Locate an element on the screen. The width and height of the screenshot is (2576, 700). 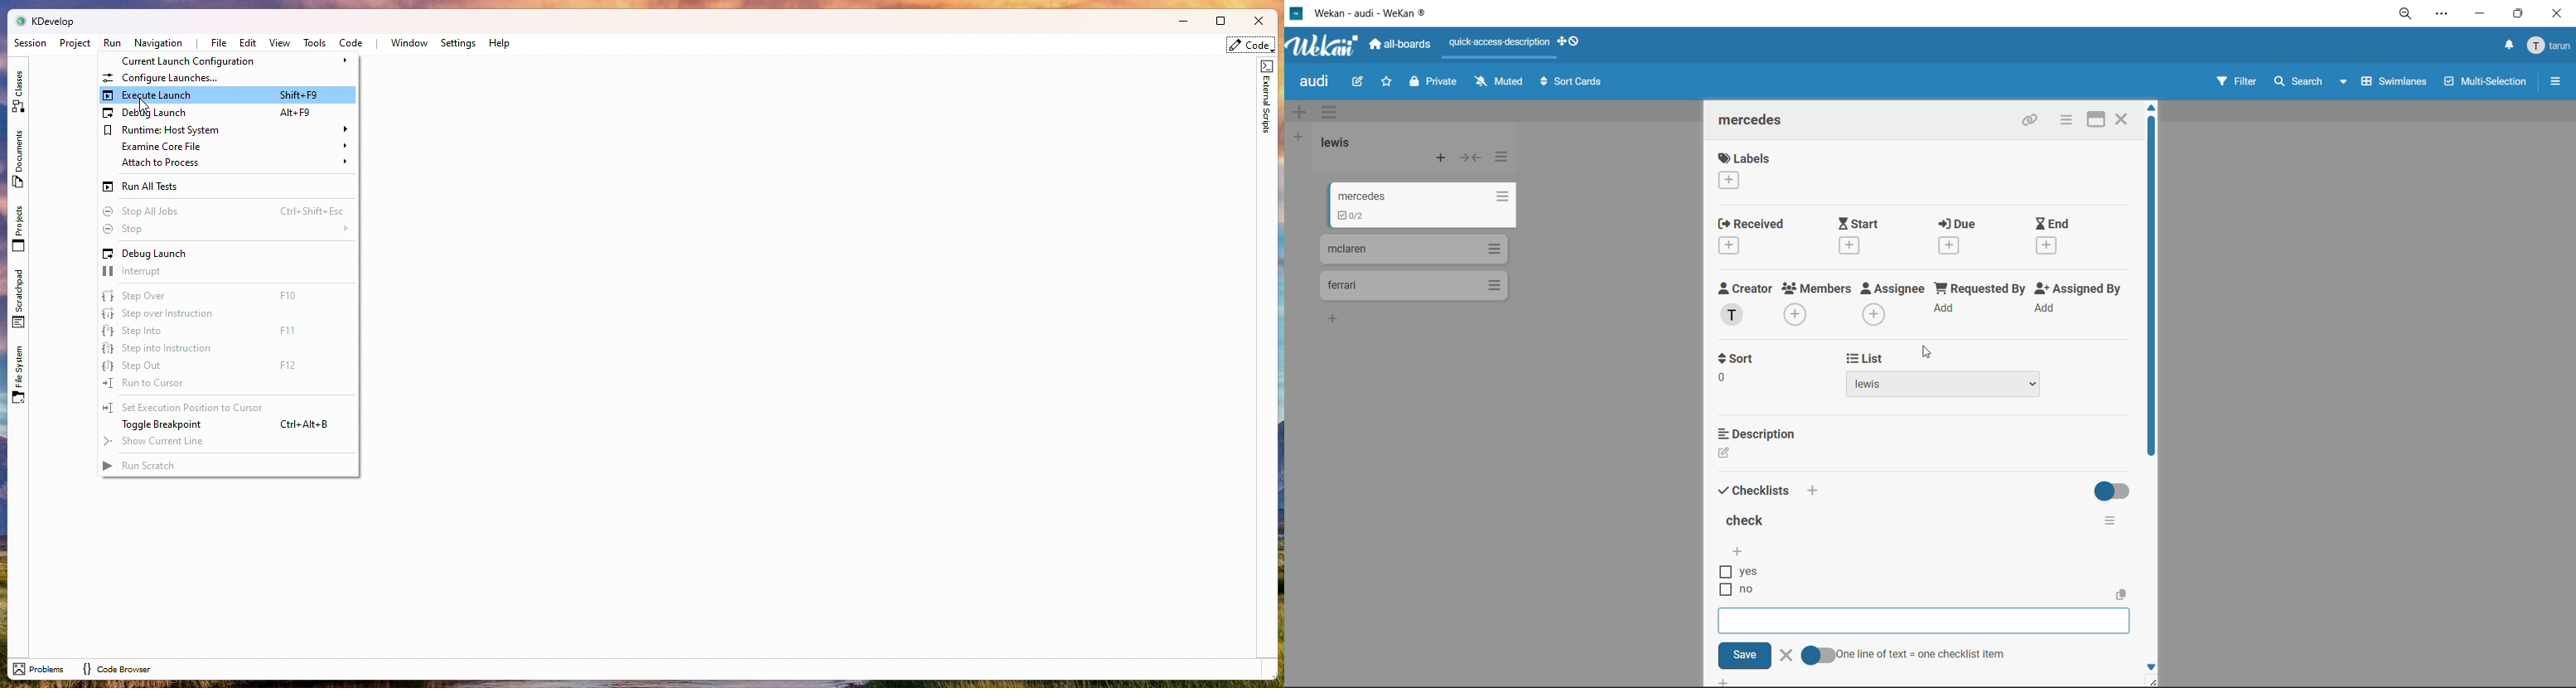
close is located at coordinates (2556, 14).